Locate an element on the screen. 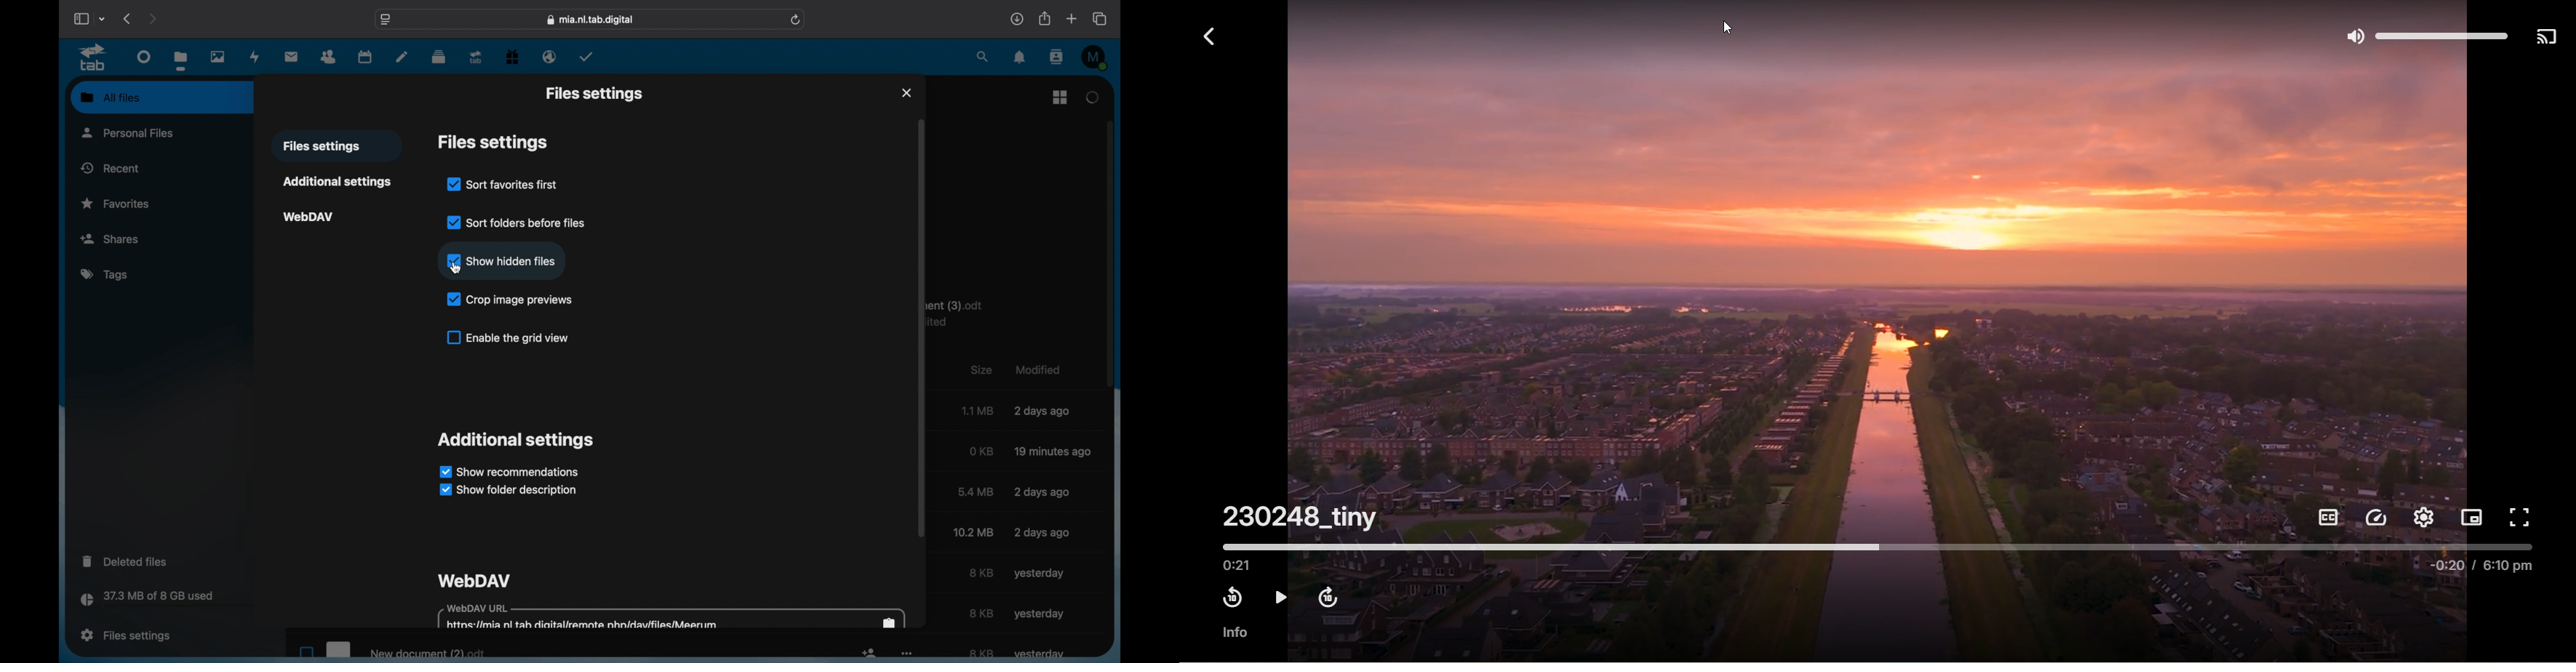 Image resolution: width=2576 pixels, height=672 pixels. subtitle is located at coordinates (2326, 518).